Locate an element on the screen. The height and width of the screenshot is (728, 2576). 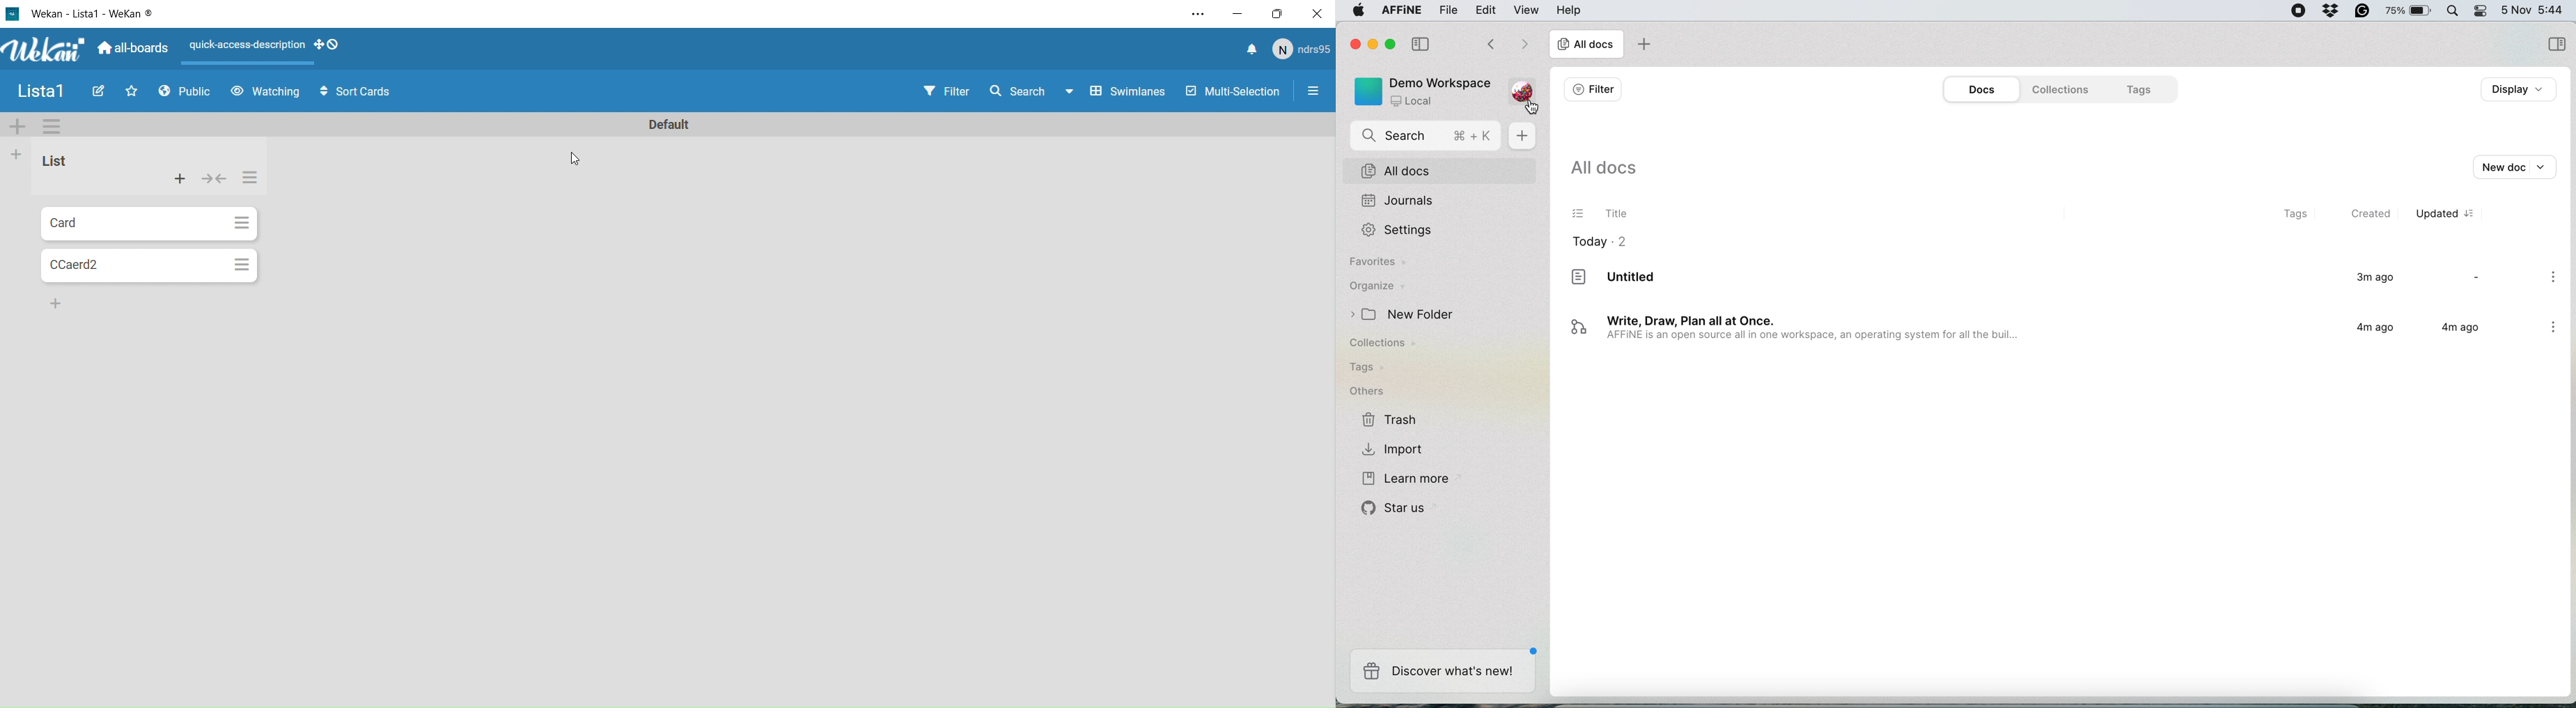
5 Nov 5:44 is located at coordinates (2532, 9).